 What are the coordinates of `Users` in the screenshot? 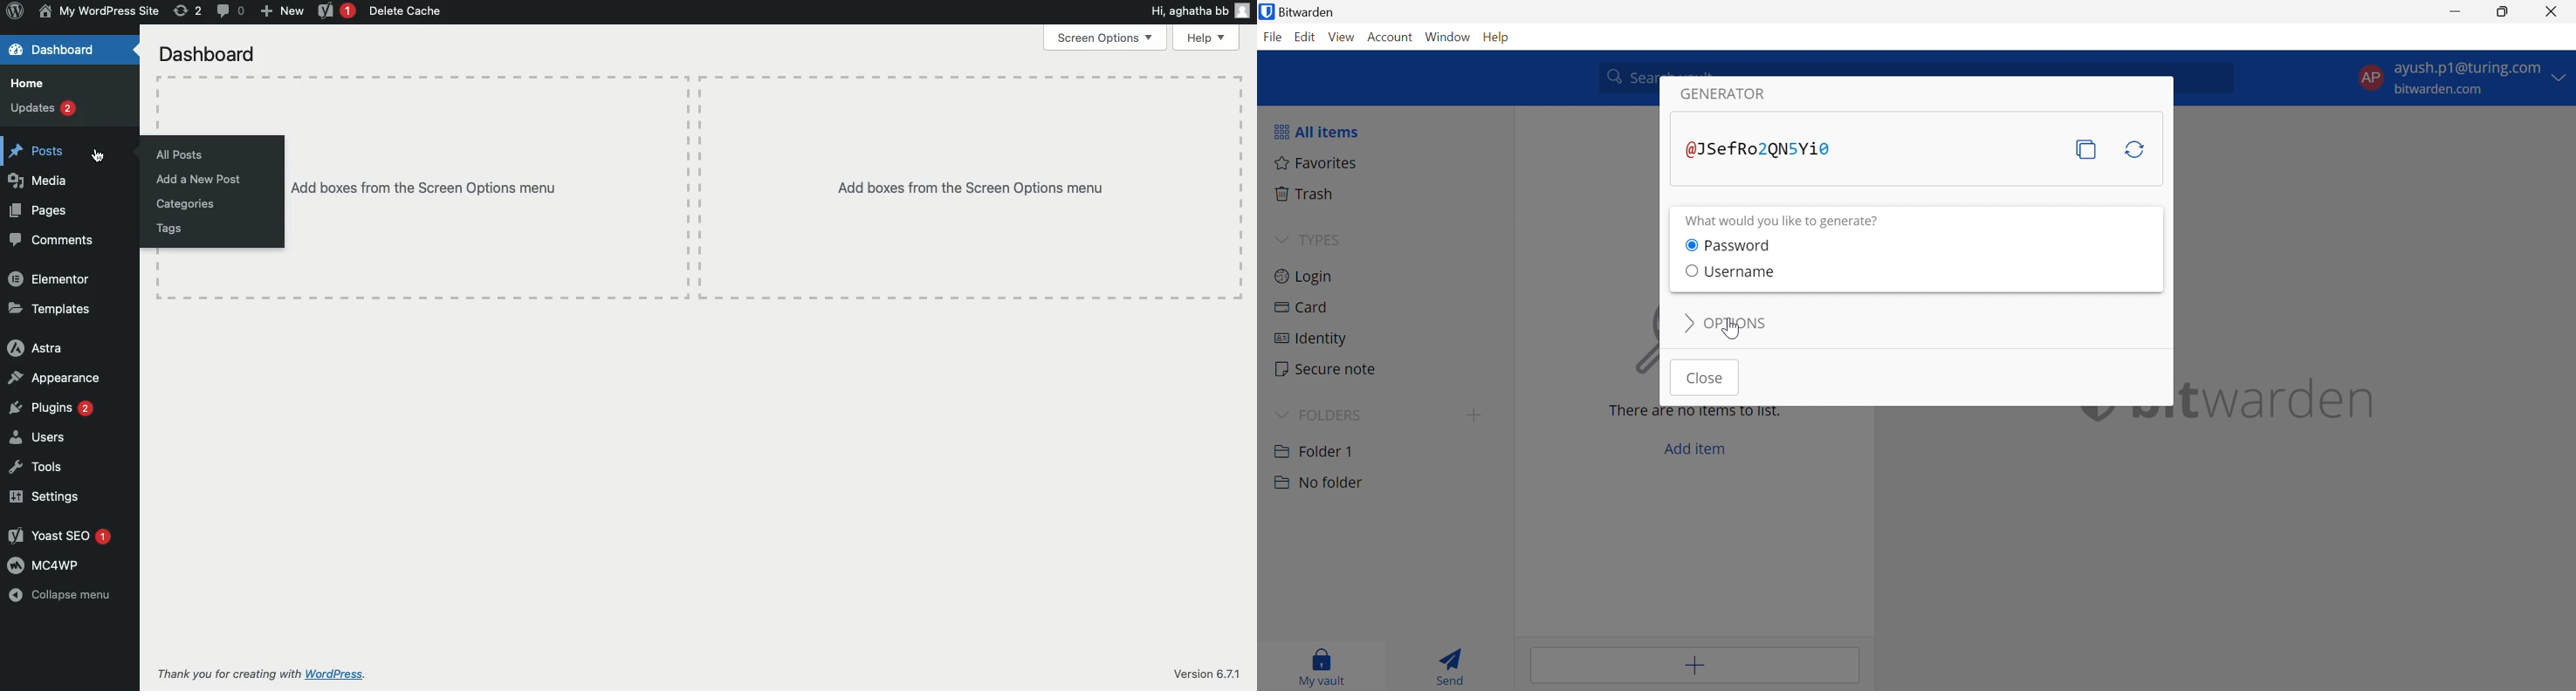 It's located at (35, 438).